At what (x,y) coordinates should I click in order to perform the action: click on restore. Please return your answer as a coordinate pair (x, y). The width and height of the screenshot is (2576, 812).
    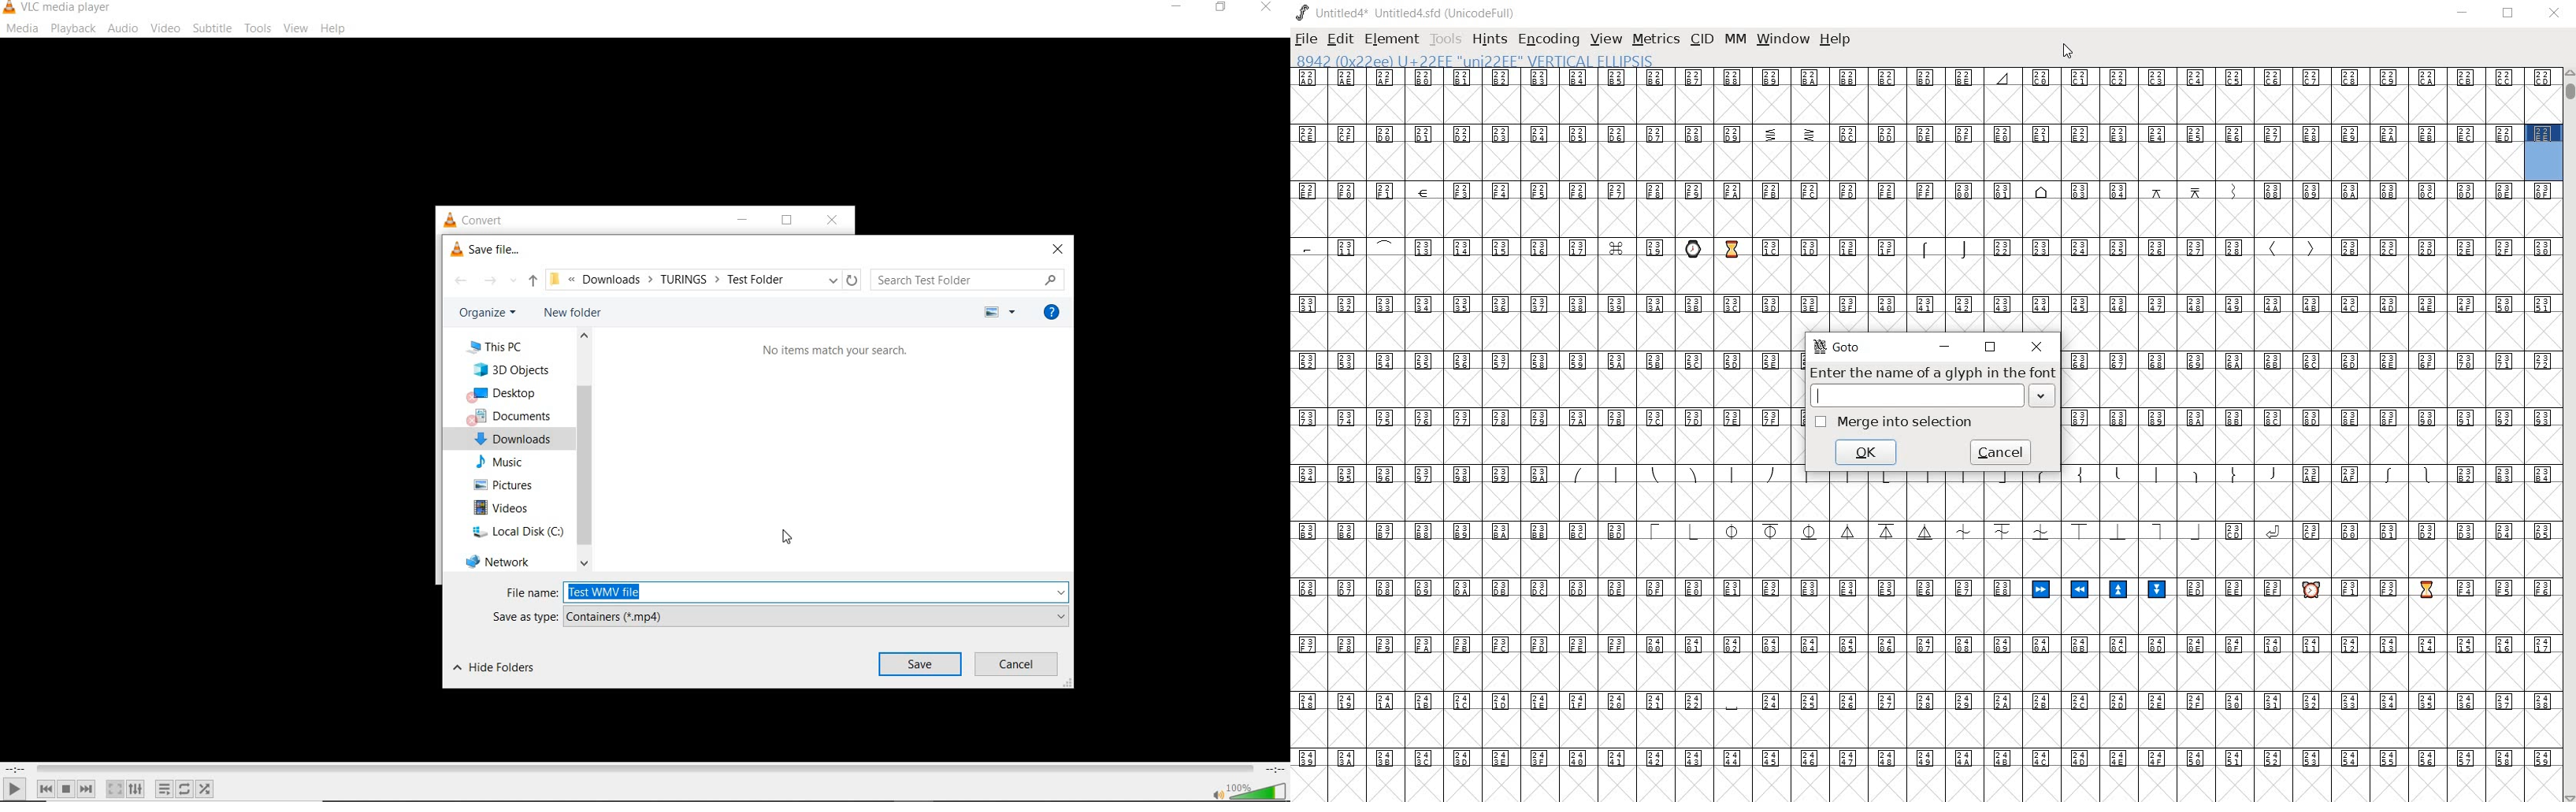
    Looking at the image, I should click on (1991, 347).